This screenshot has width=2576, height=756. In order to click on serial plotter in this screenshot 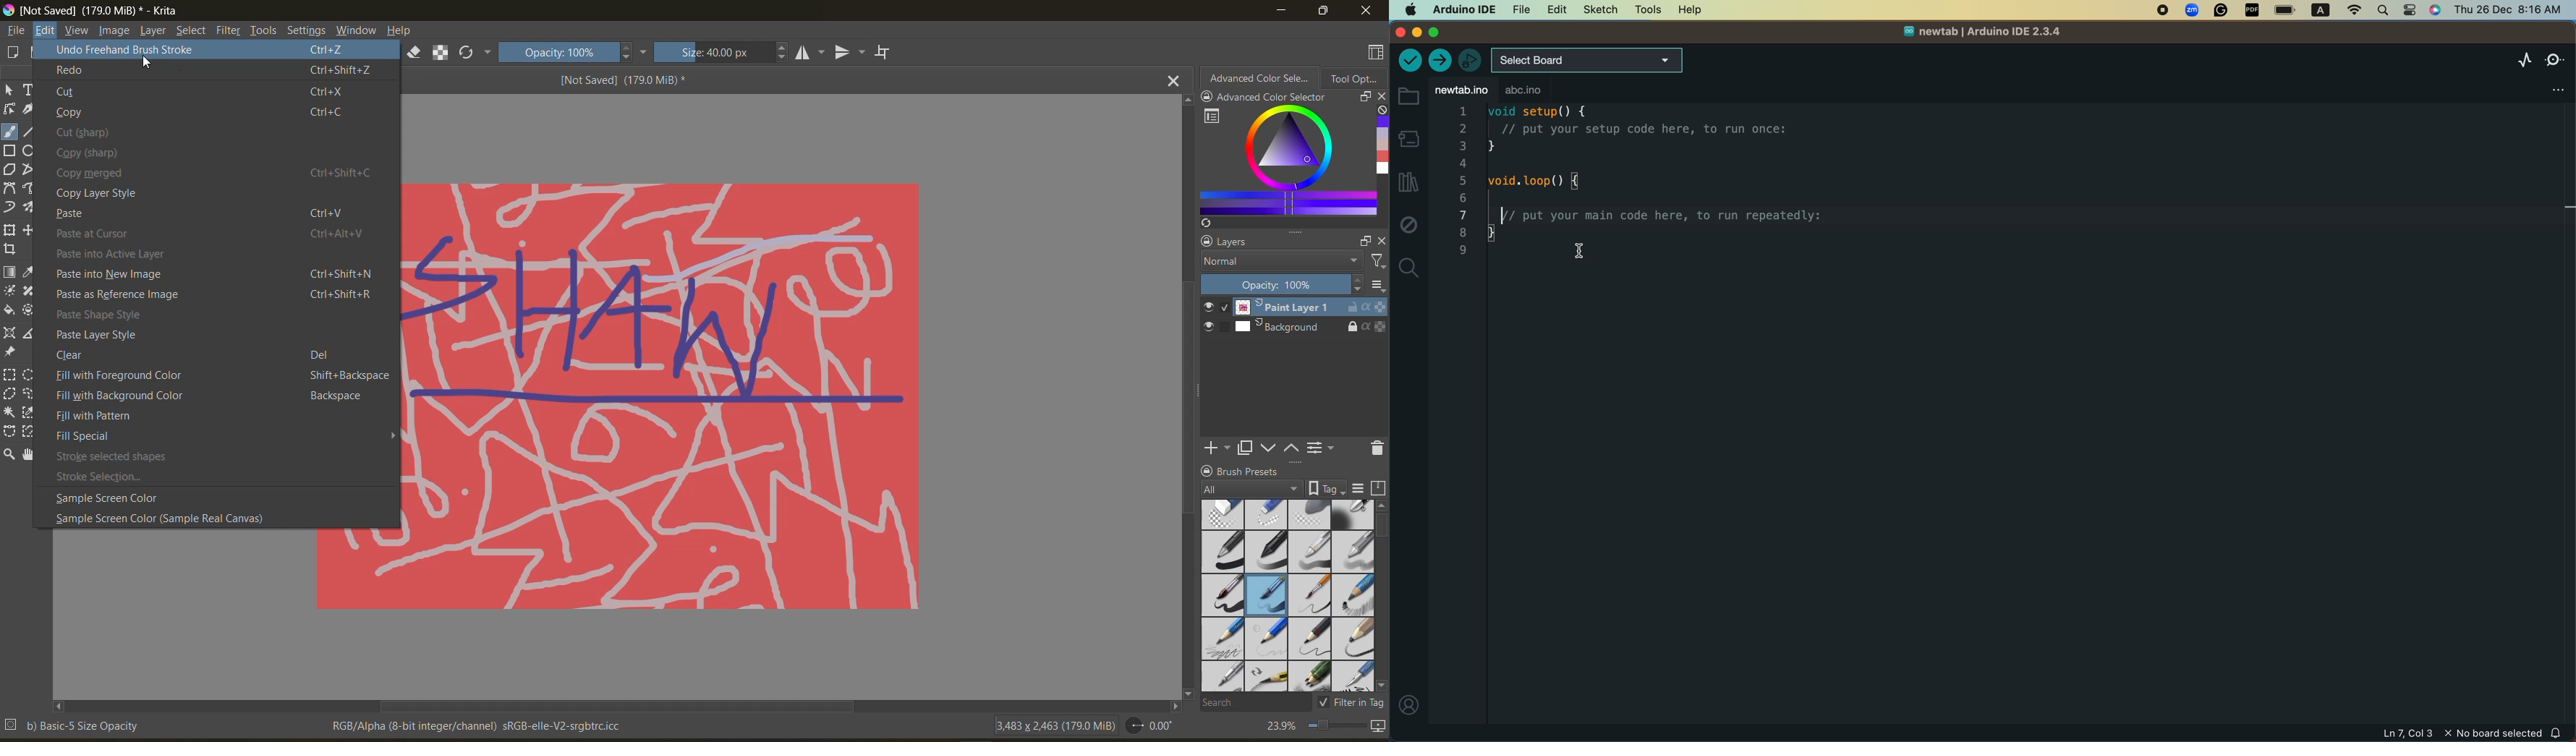, I will do `click(2517, 61)`.